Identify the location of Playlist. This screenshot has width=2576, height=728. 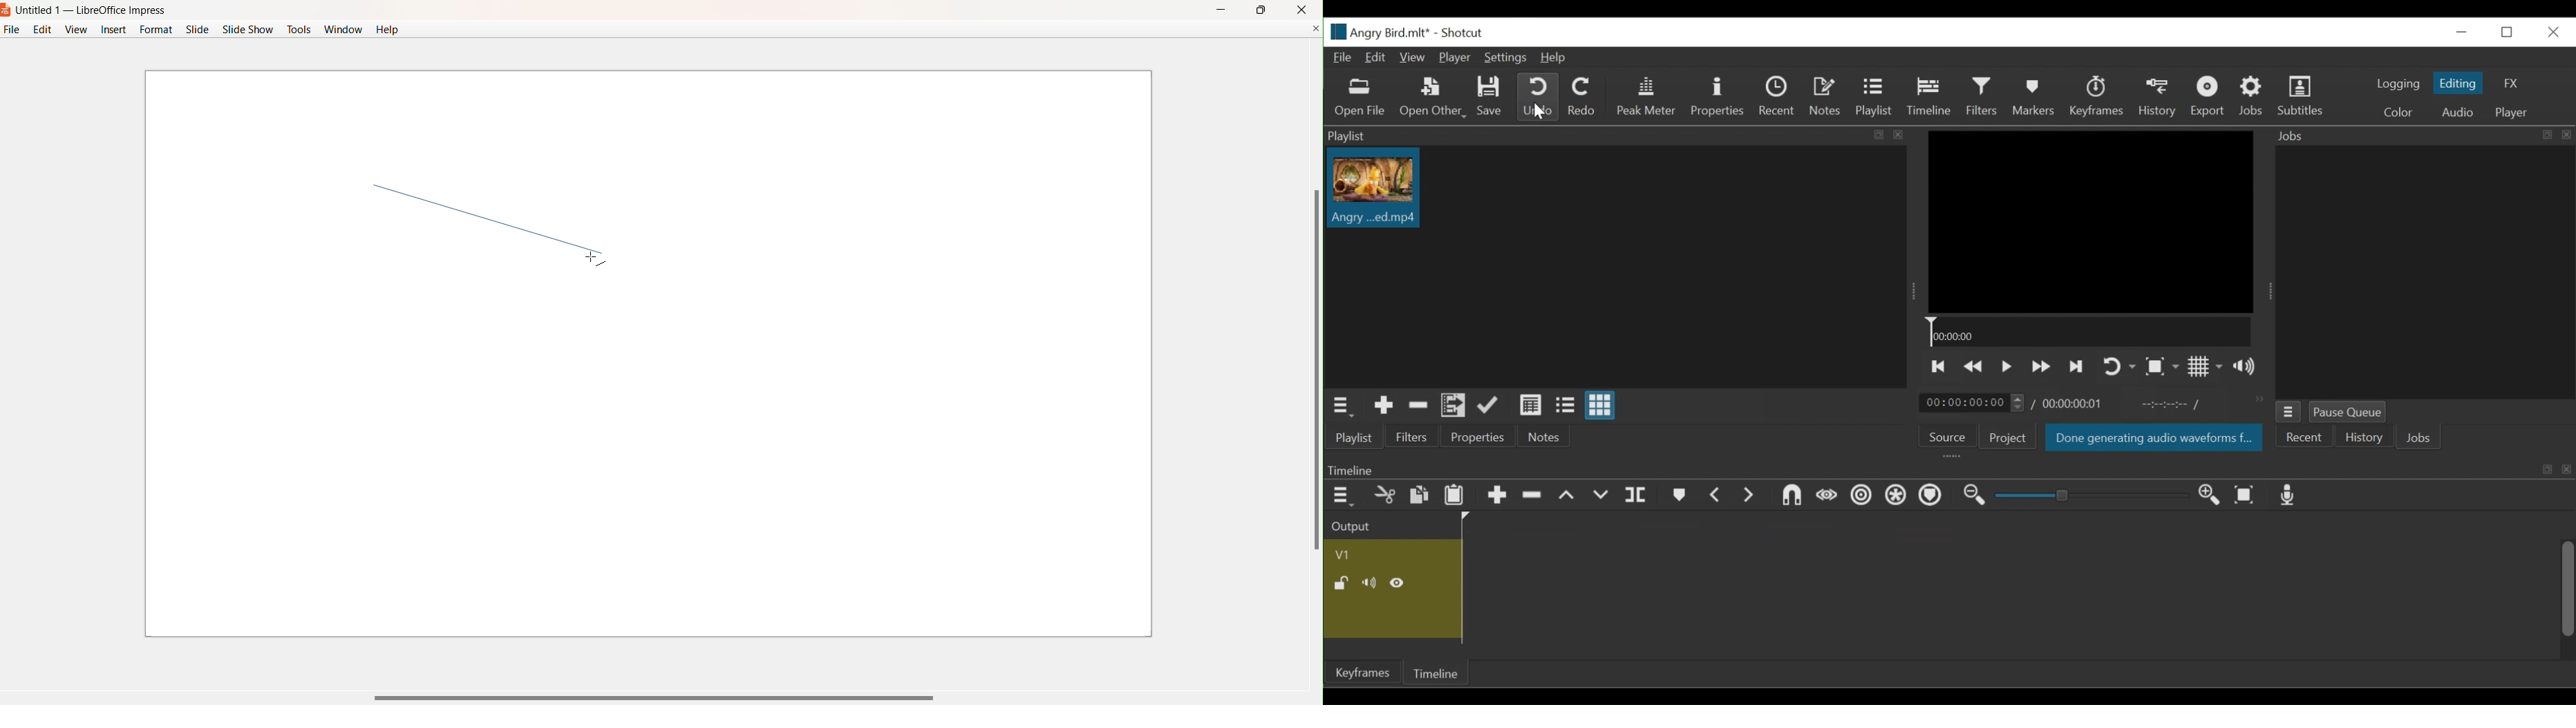
(1352, 437).